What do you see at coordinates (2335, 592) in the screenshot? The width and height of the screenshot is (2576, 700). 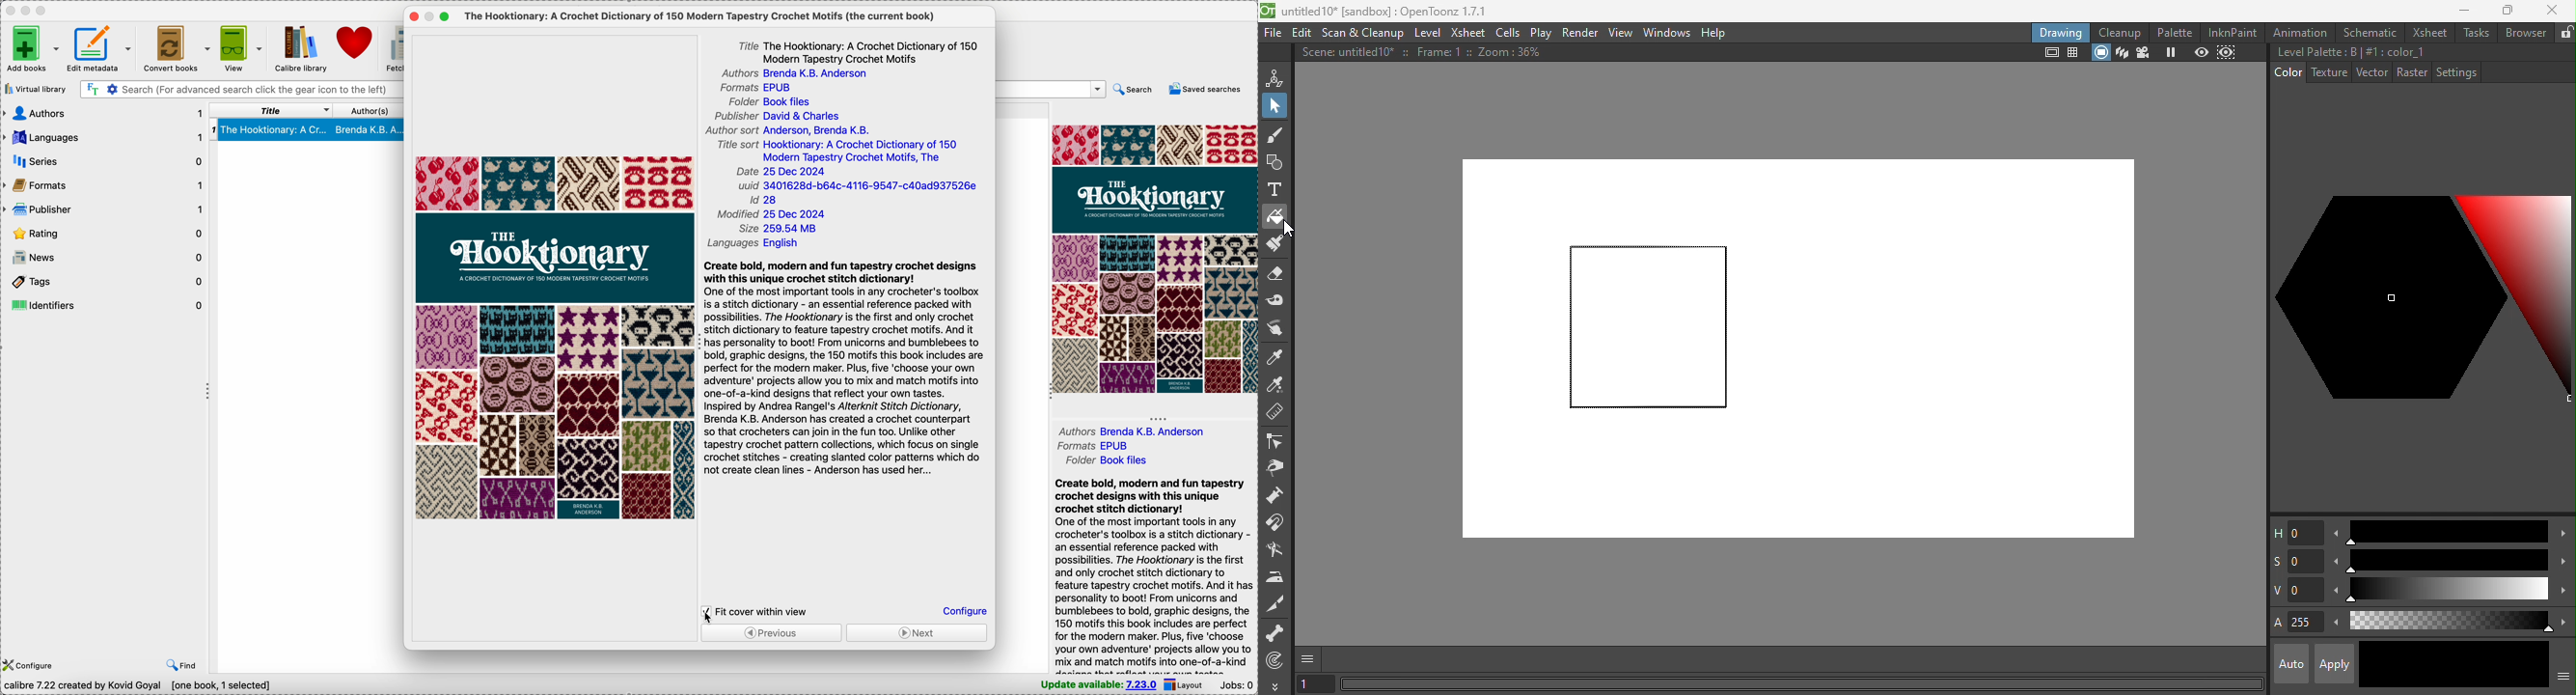 I see `Decrease` at bounding box center [2335, 592].